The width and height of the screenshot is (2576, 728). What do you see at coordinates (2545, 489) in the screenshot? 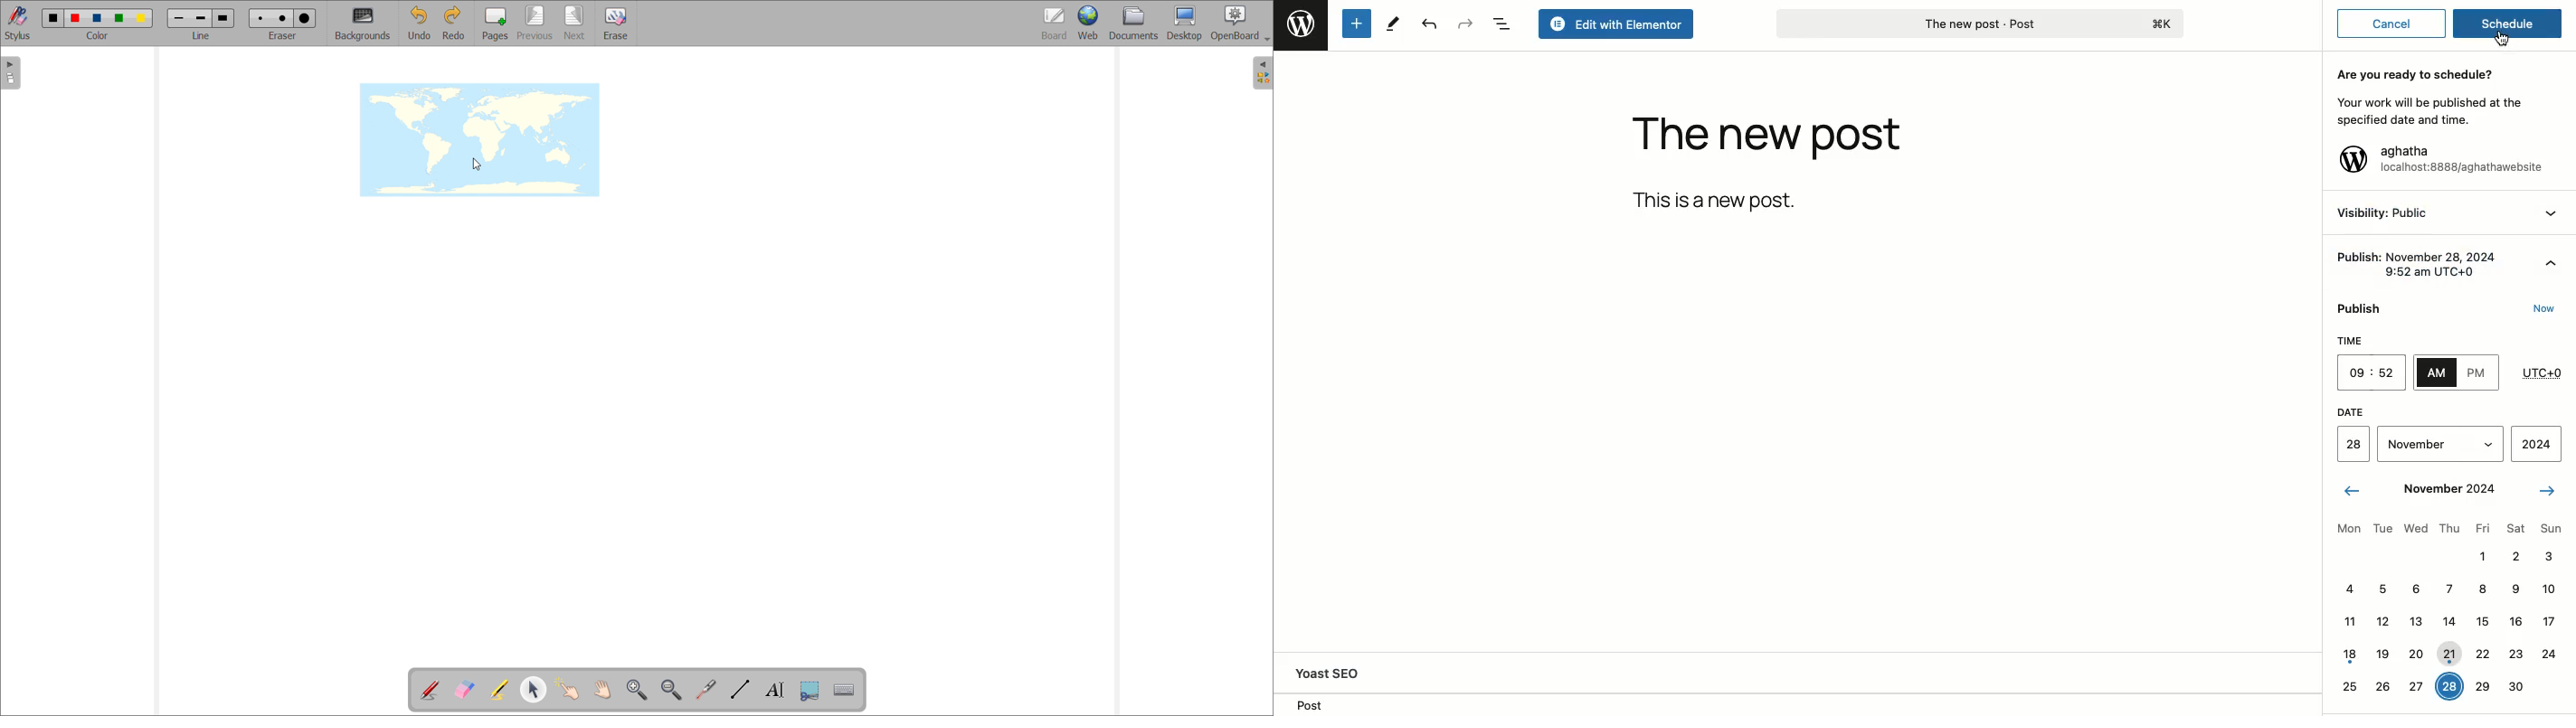
I see `Right arrow` at bounding box center [2545, 489].